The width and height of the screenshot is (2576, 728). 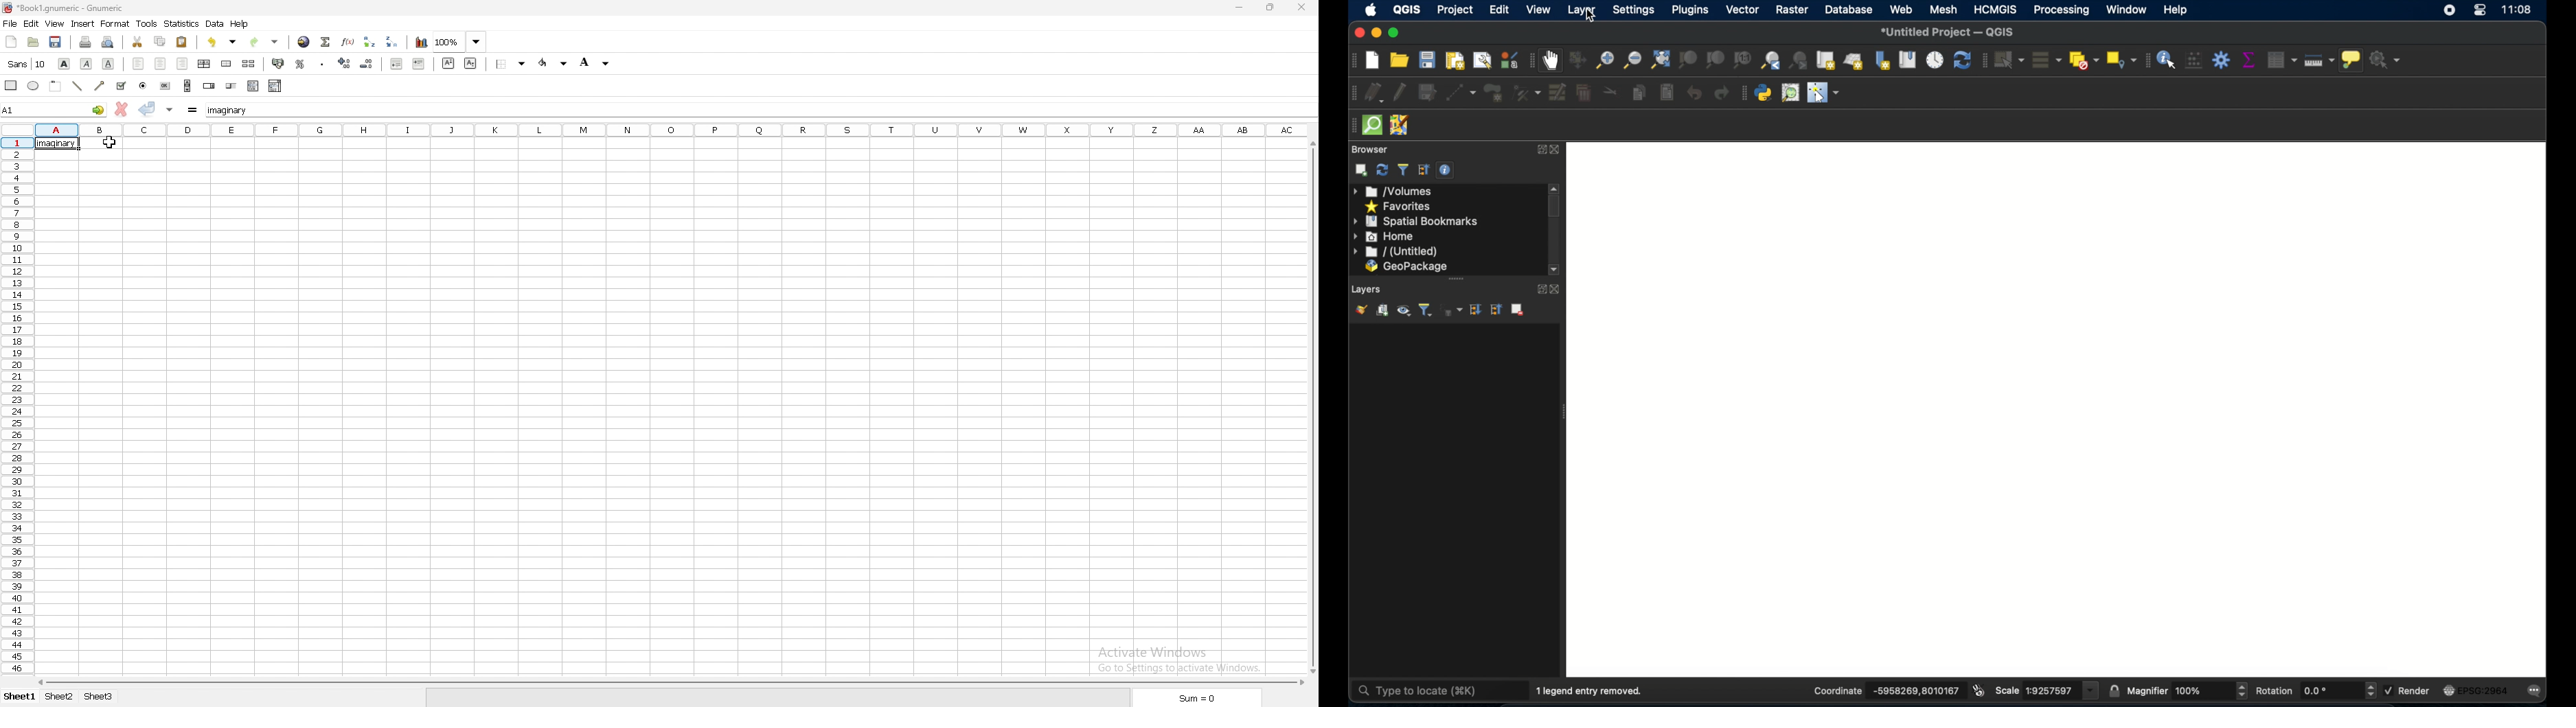 What do you see at coordinates (2194, 60) in the screenshot?
I see `open field calculator` at bounding box center [2194, 60].